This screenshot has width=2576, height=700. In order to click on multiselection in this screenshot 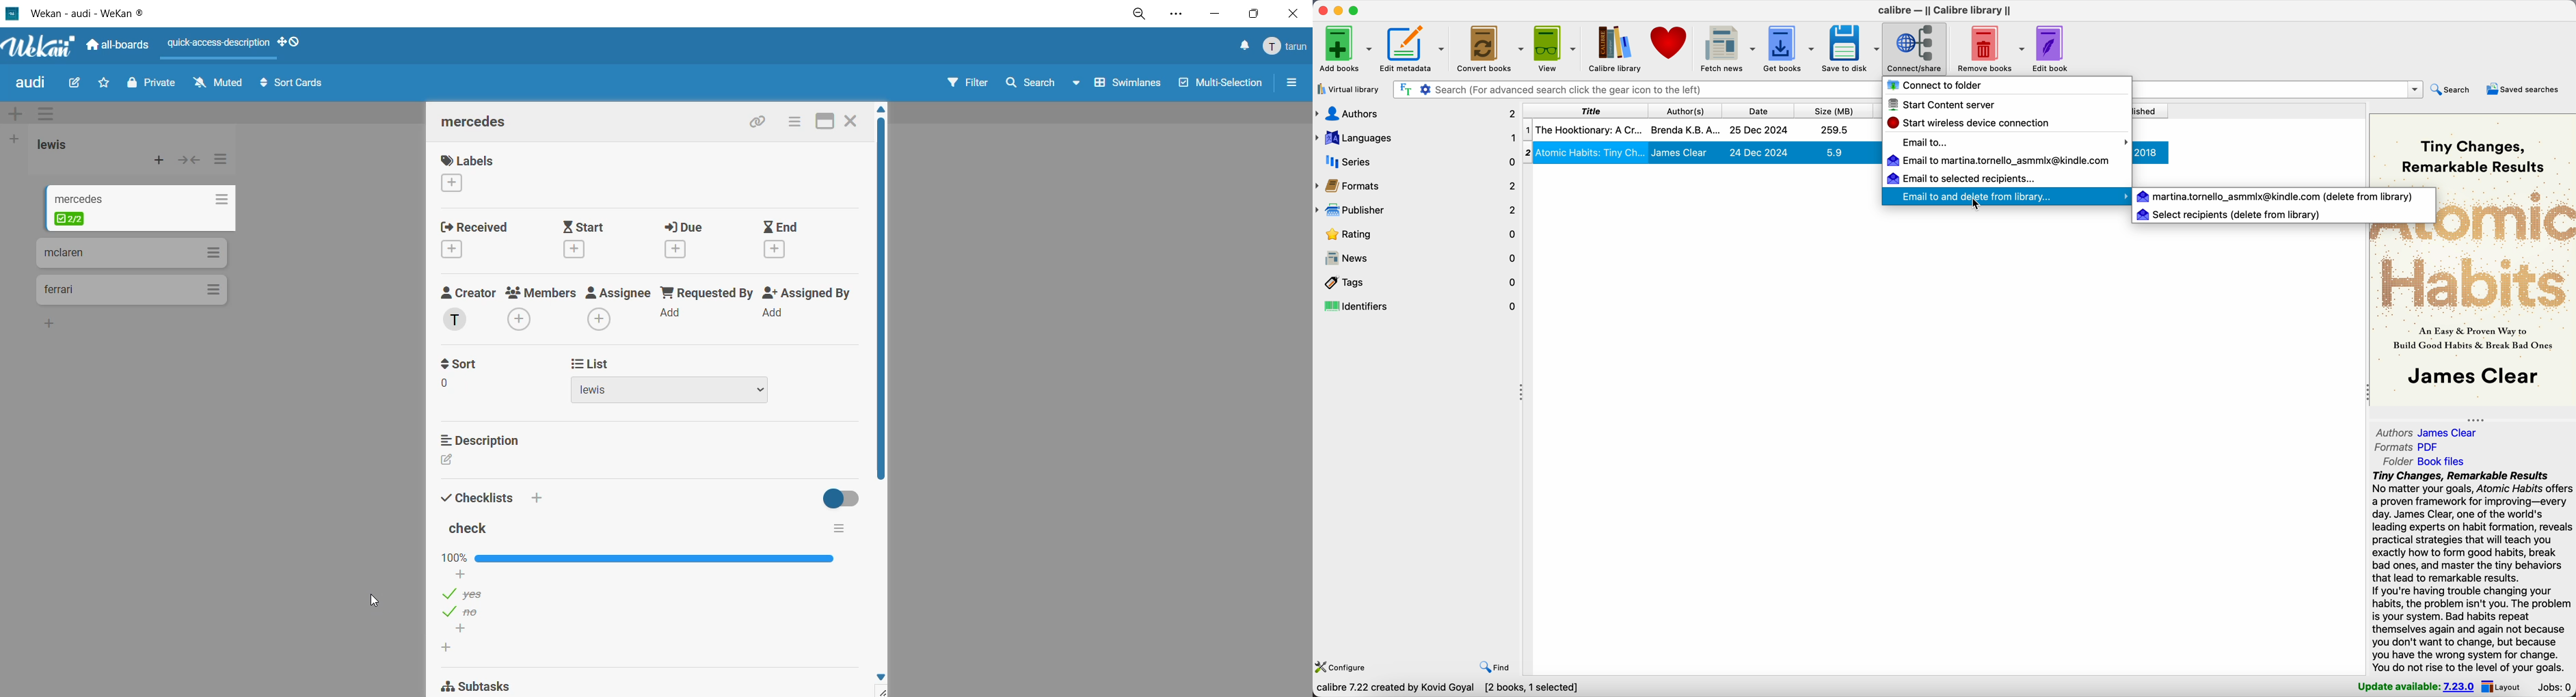, I will do `click(1222, 85)`.